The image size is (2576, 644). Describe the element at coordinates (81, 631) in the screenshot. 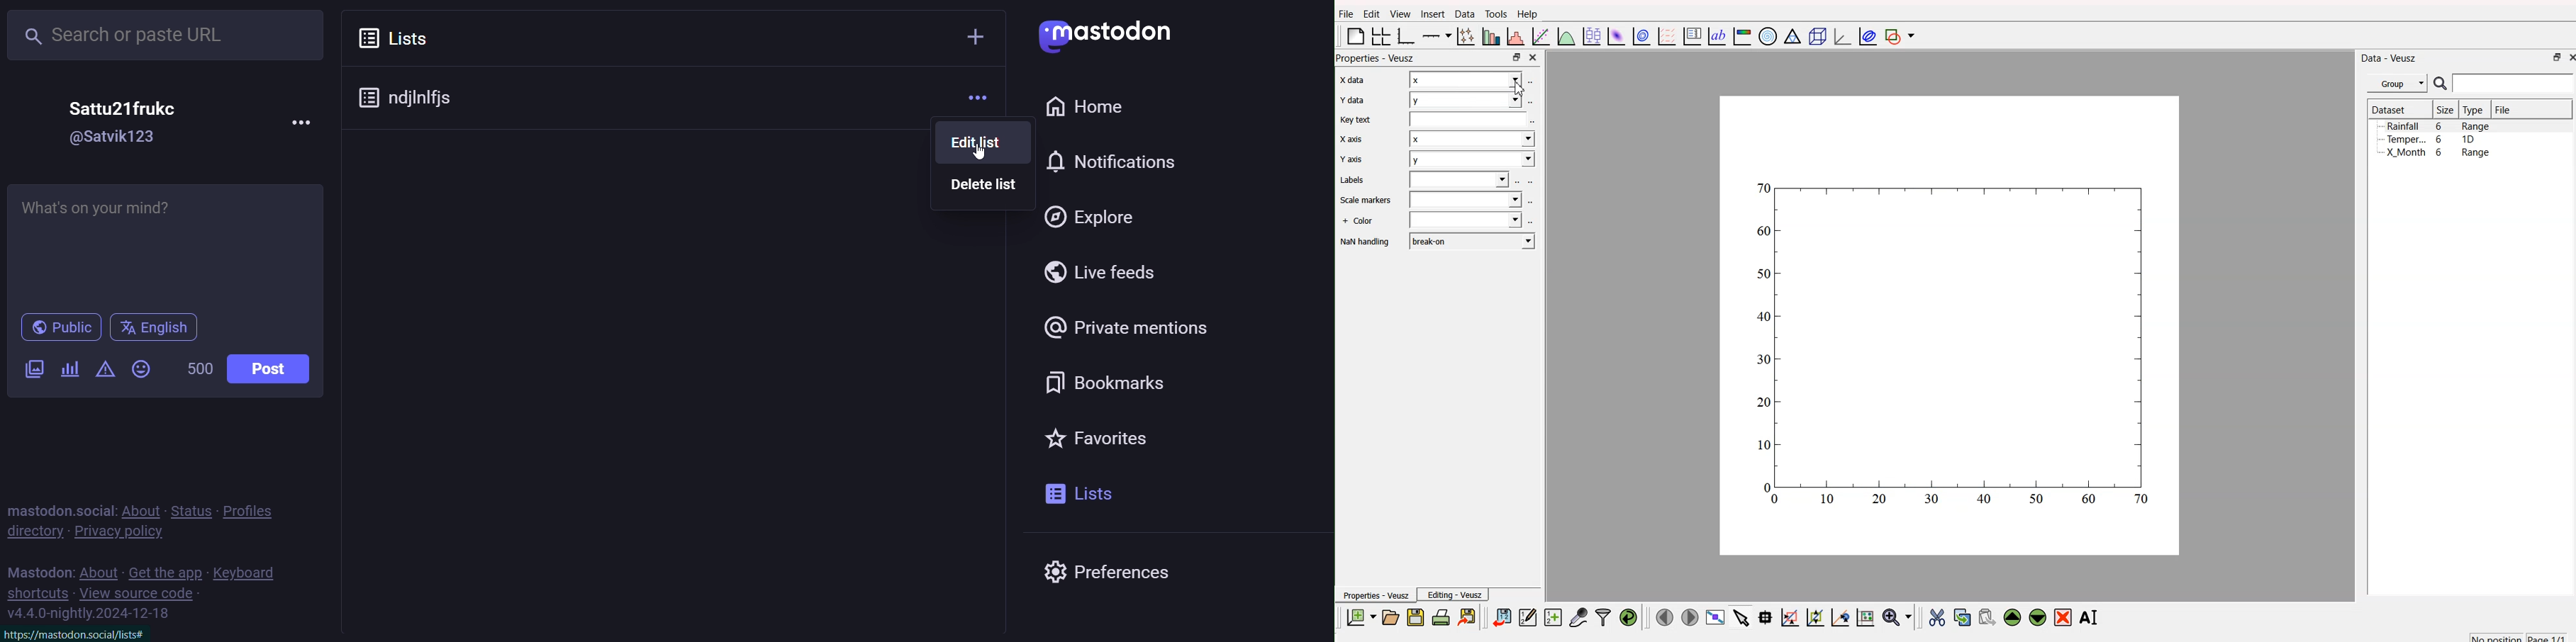

I see `https://mastodon.social/lists#` at that location.